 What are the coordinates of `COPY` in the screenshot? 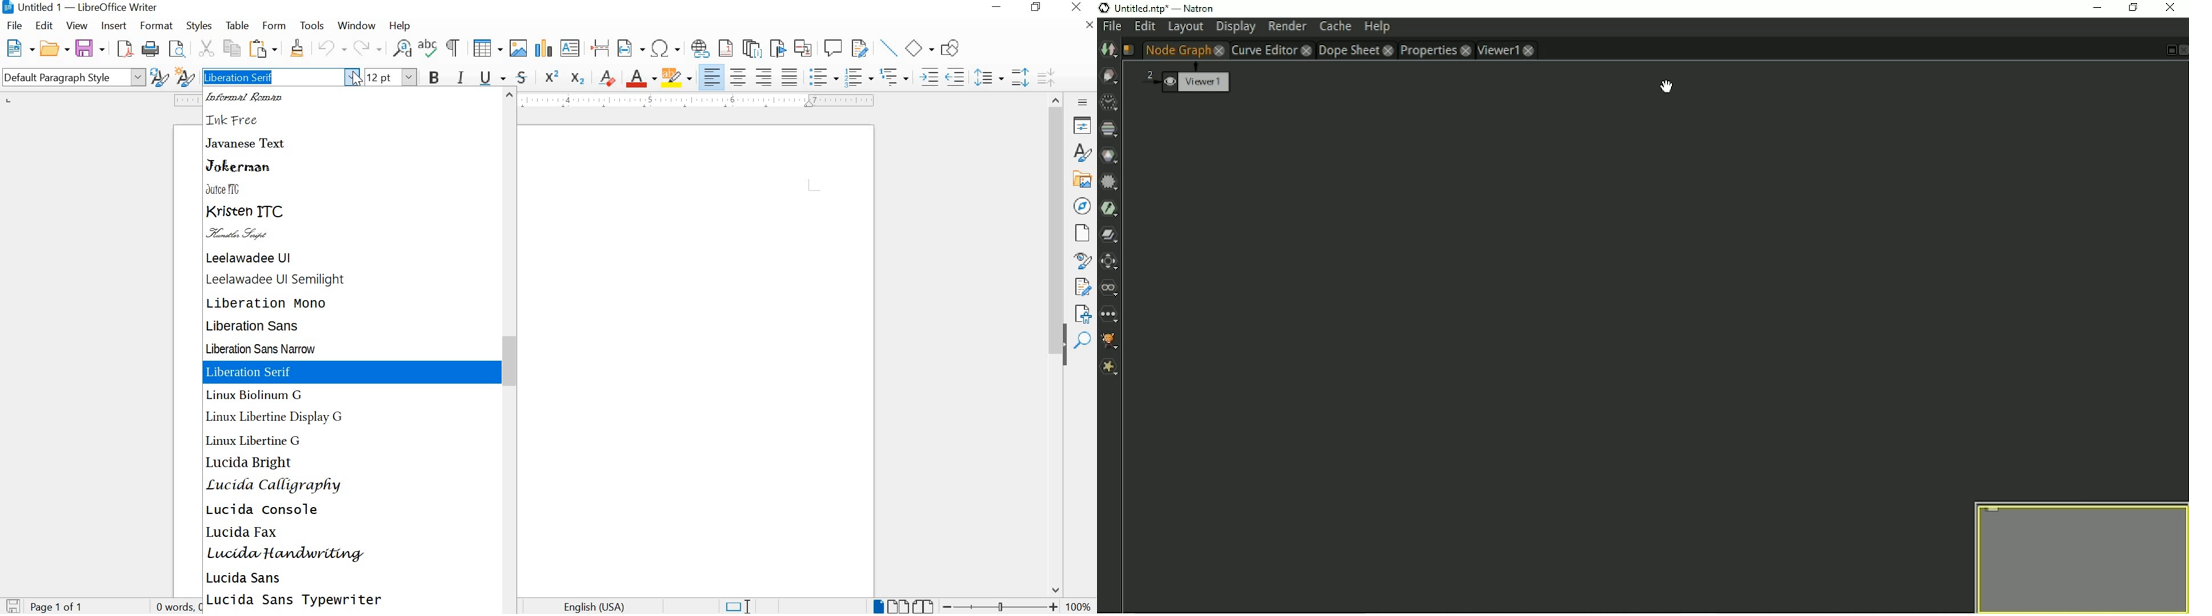 It's located at (233, 48).